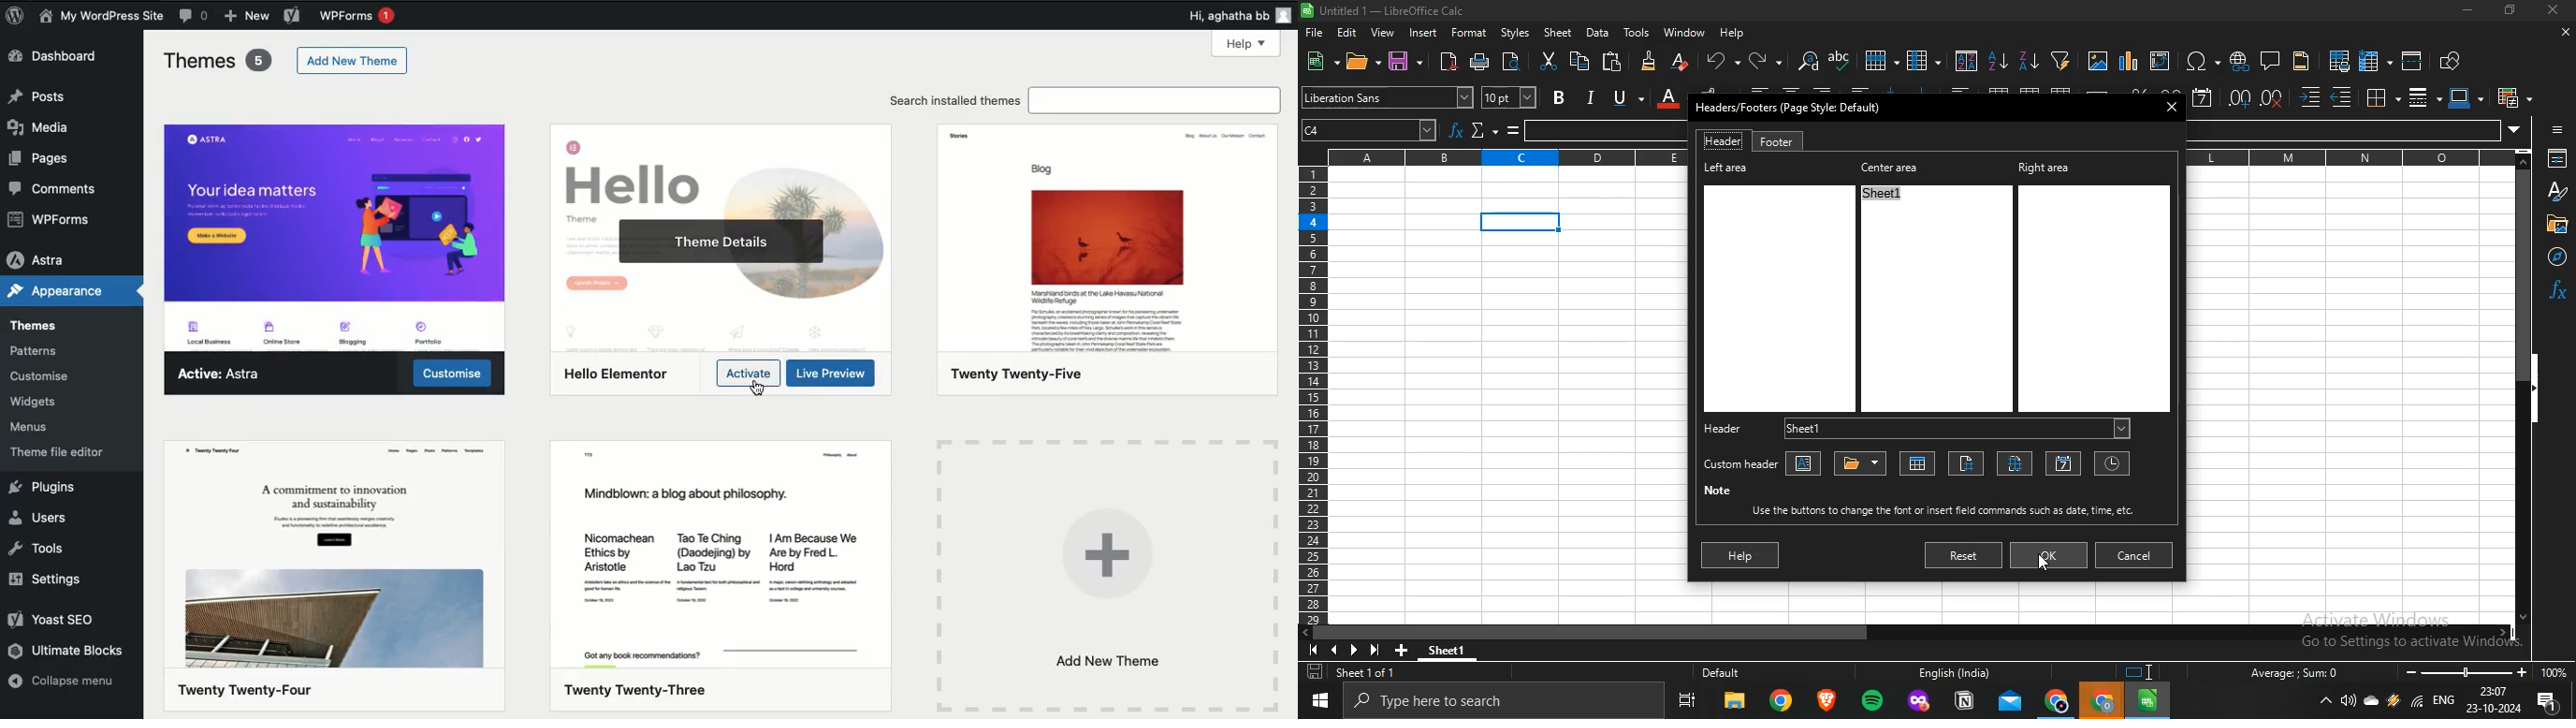 This screenshot has height=728, width=2576. What do you see at coordinates (1967, 61) in the screenshot?
I see `sort` at bounding box center [1967, 61].